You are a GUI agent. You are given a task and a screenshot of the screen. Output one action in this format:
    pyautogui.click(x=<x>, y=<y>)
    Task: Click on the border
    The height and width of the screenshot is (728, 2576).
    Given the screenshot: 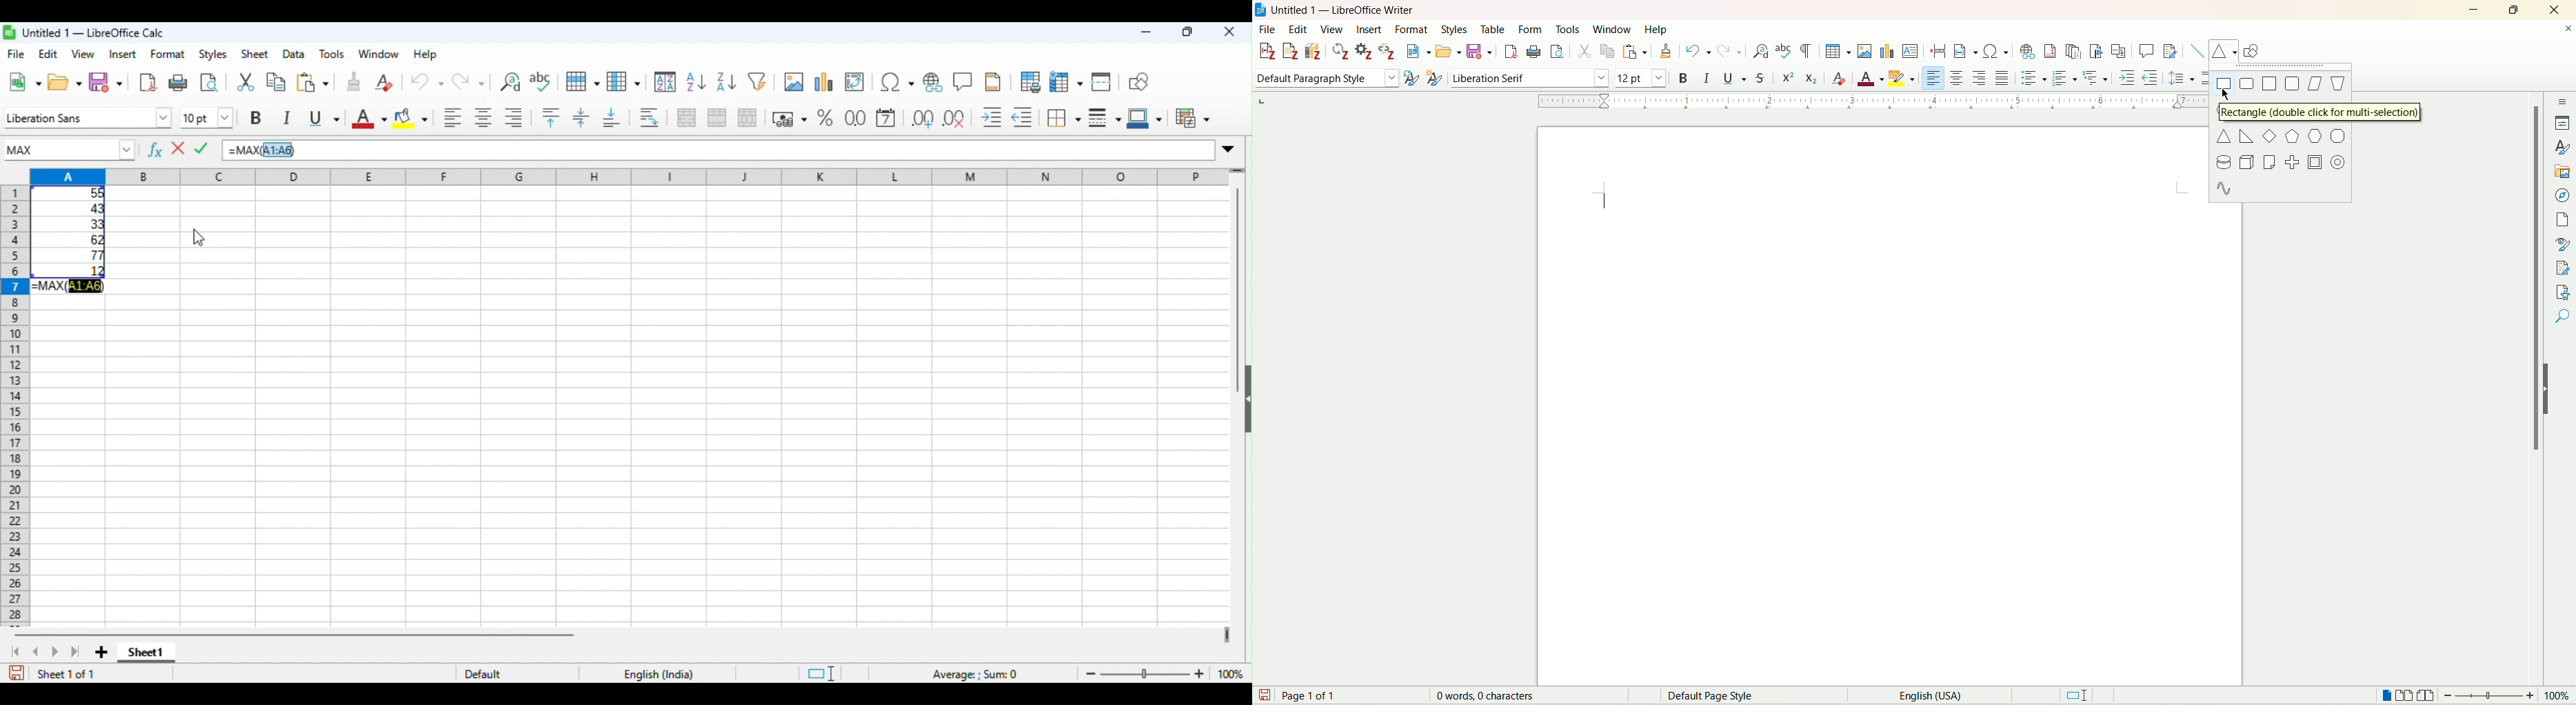 What is the action you would take?
    pyautogui.click(x=1066, y=118)
    